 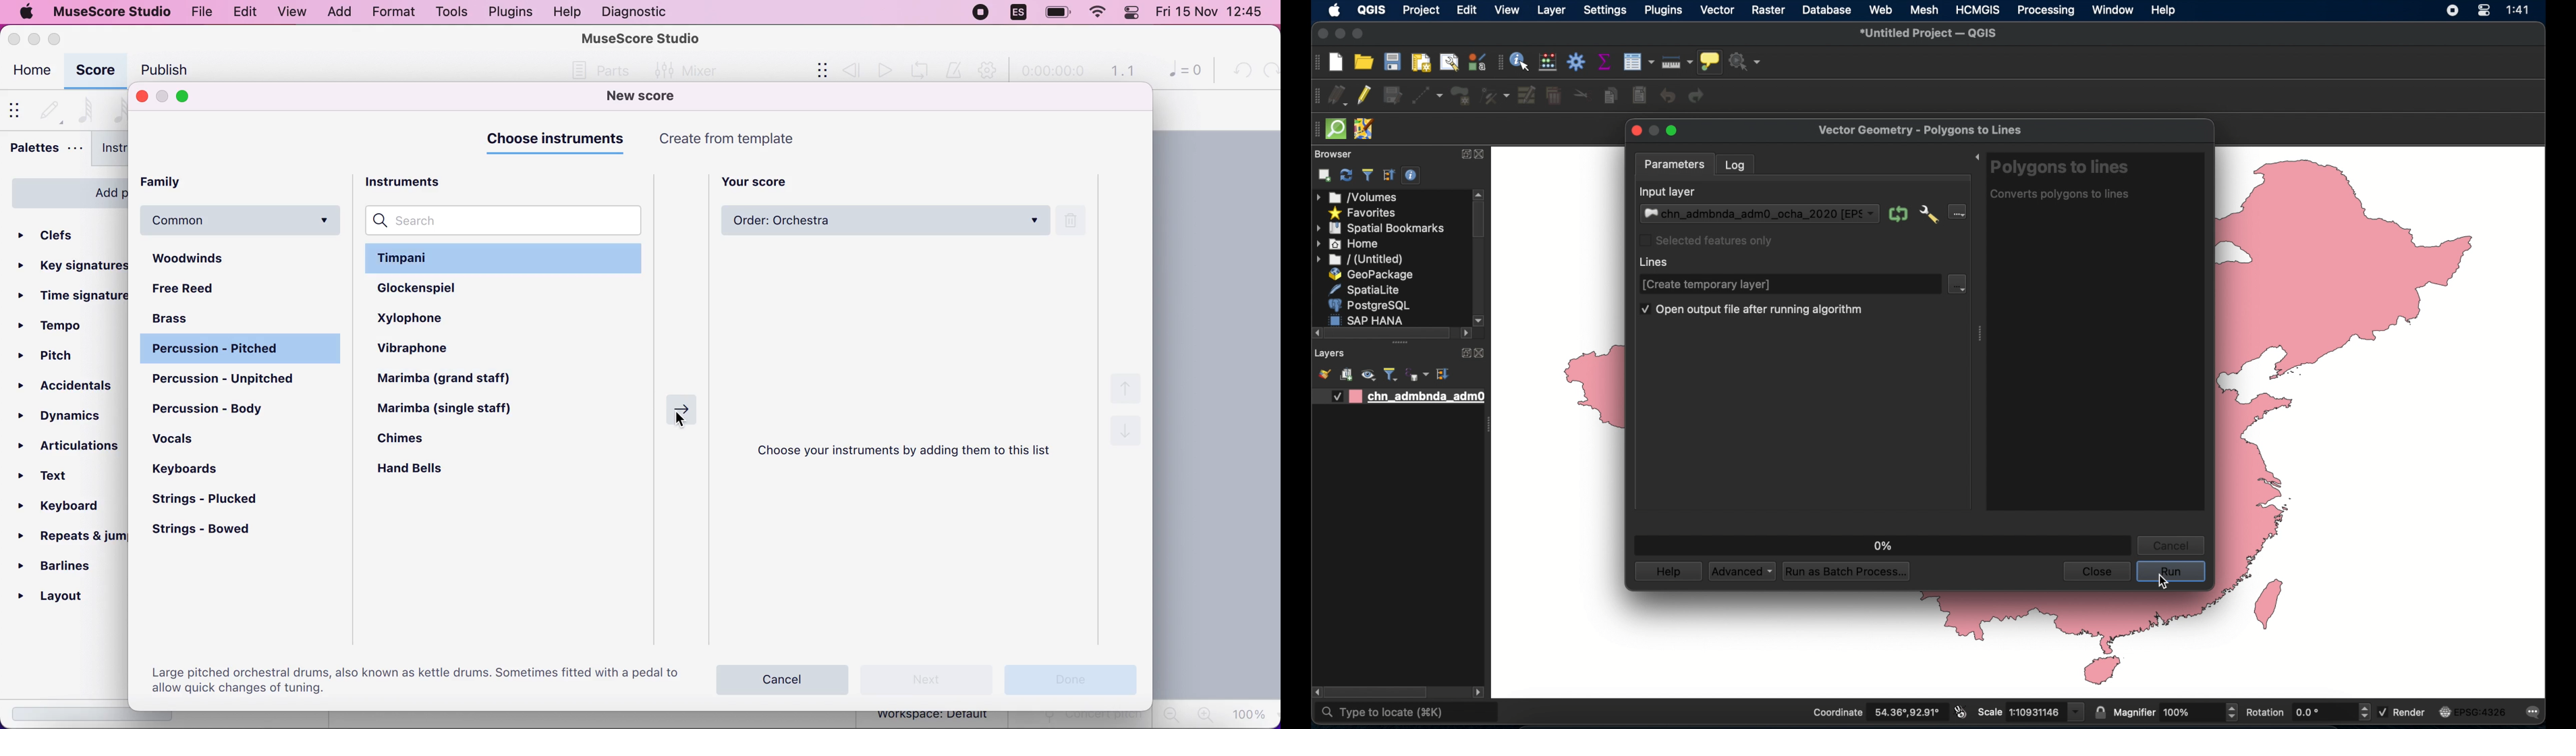 I want to click on keyboards, so click(x=187, y=470).